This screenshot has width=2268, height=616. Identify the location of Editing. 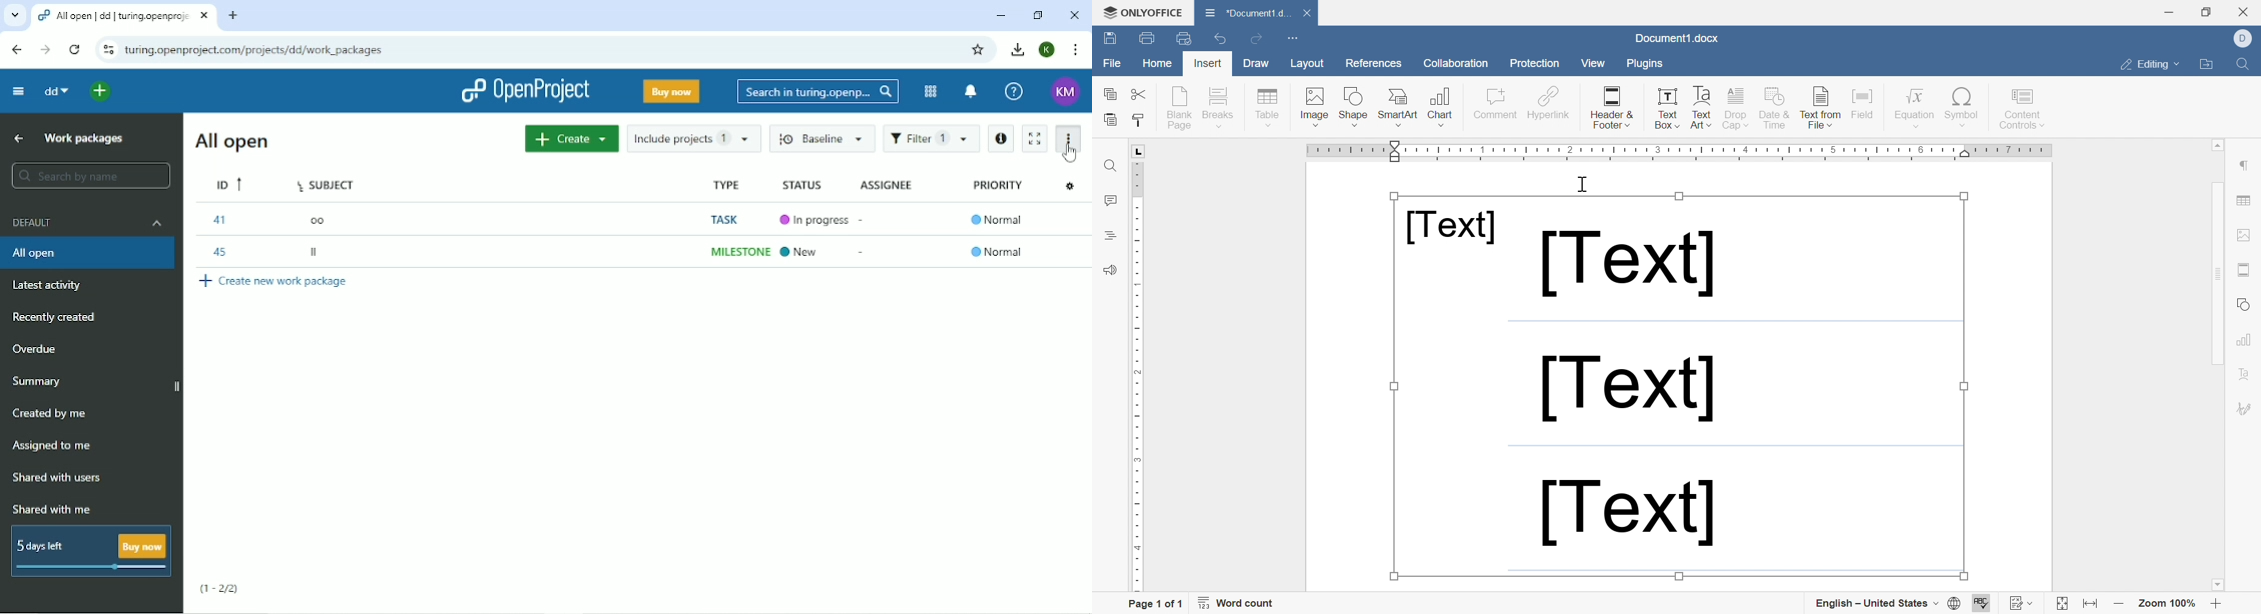
(2149, 65).